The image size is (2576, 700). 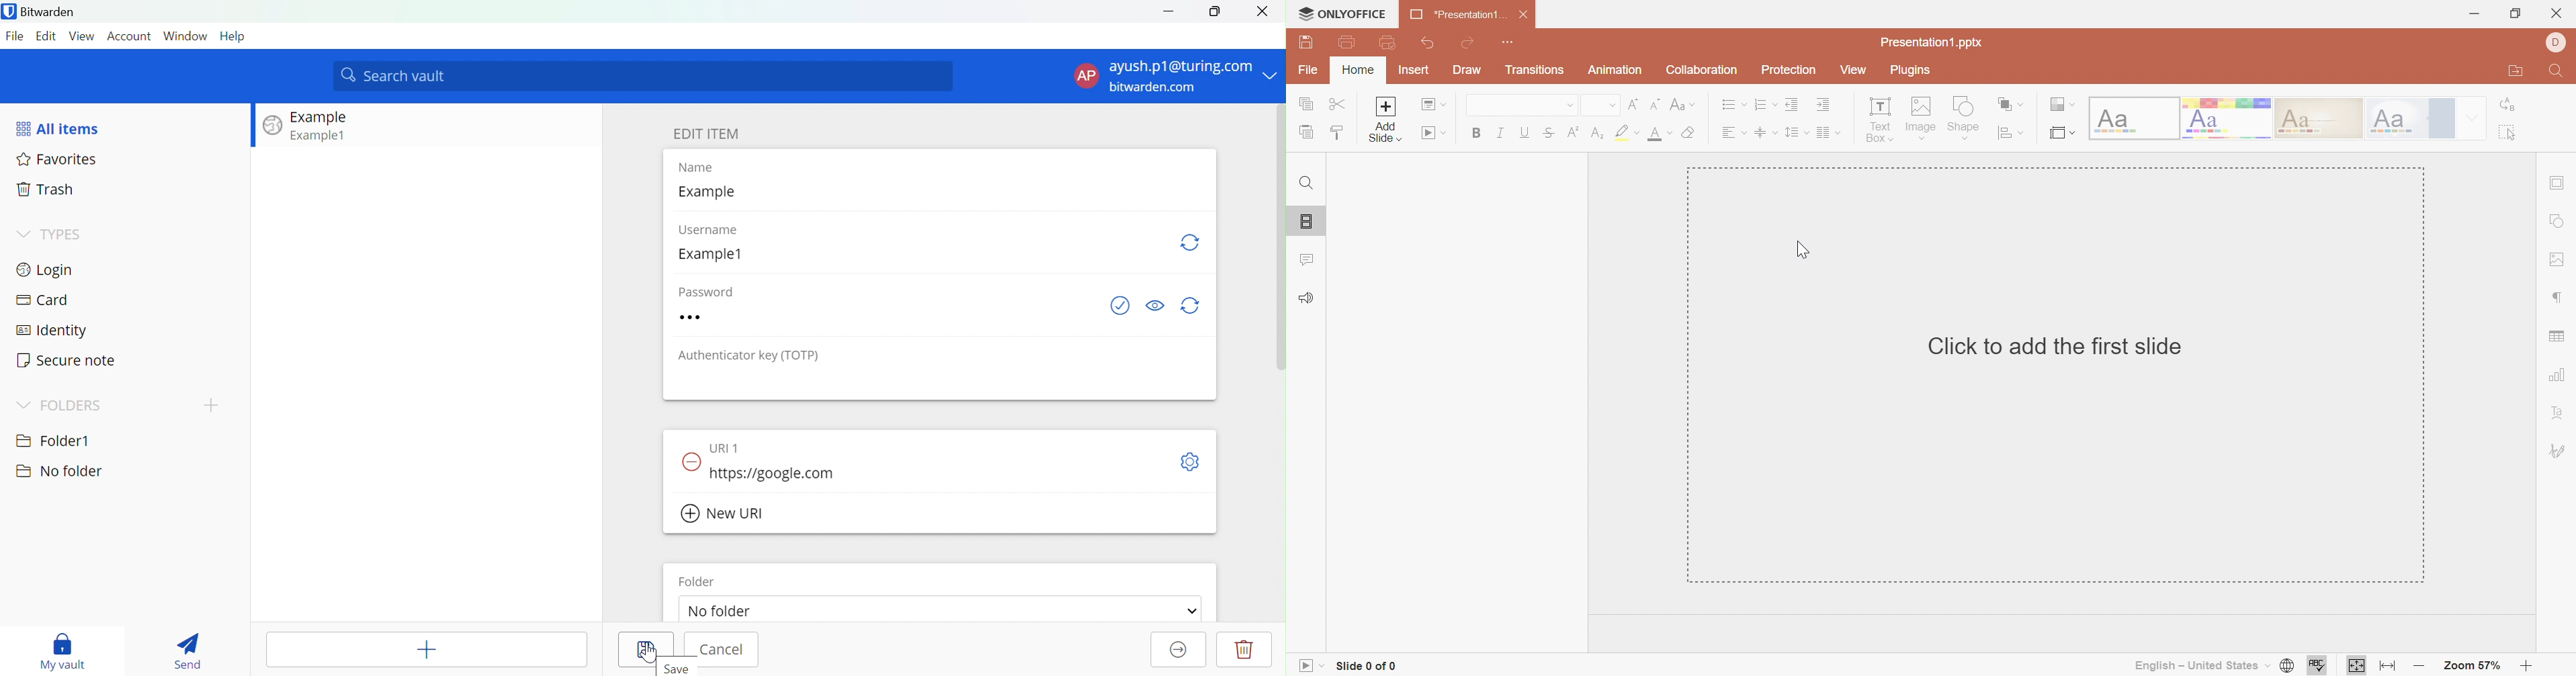 What do you see at coordinates (1524, 132) in the screenshot?
I see `Underline` at bounding box center [1524, 132].